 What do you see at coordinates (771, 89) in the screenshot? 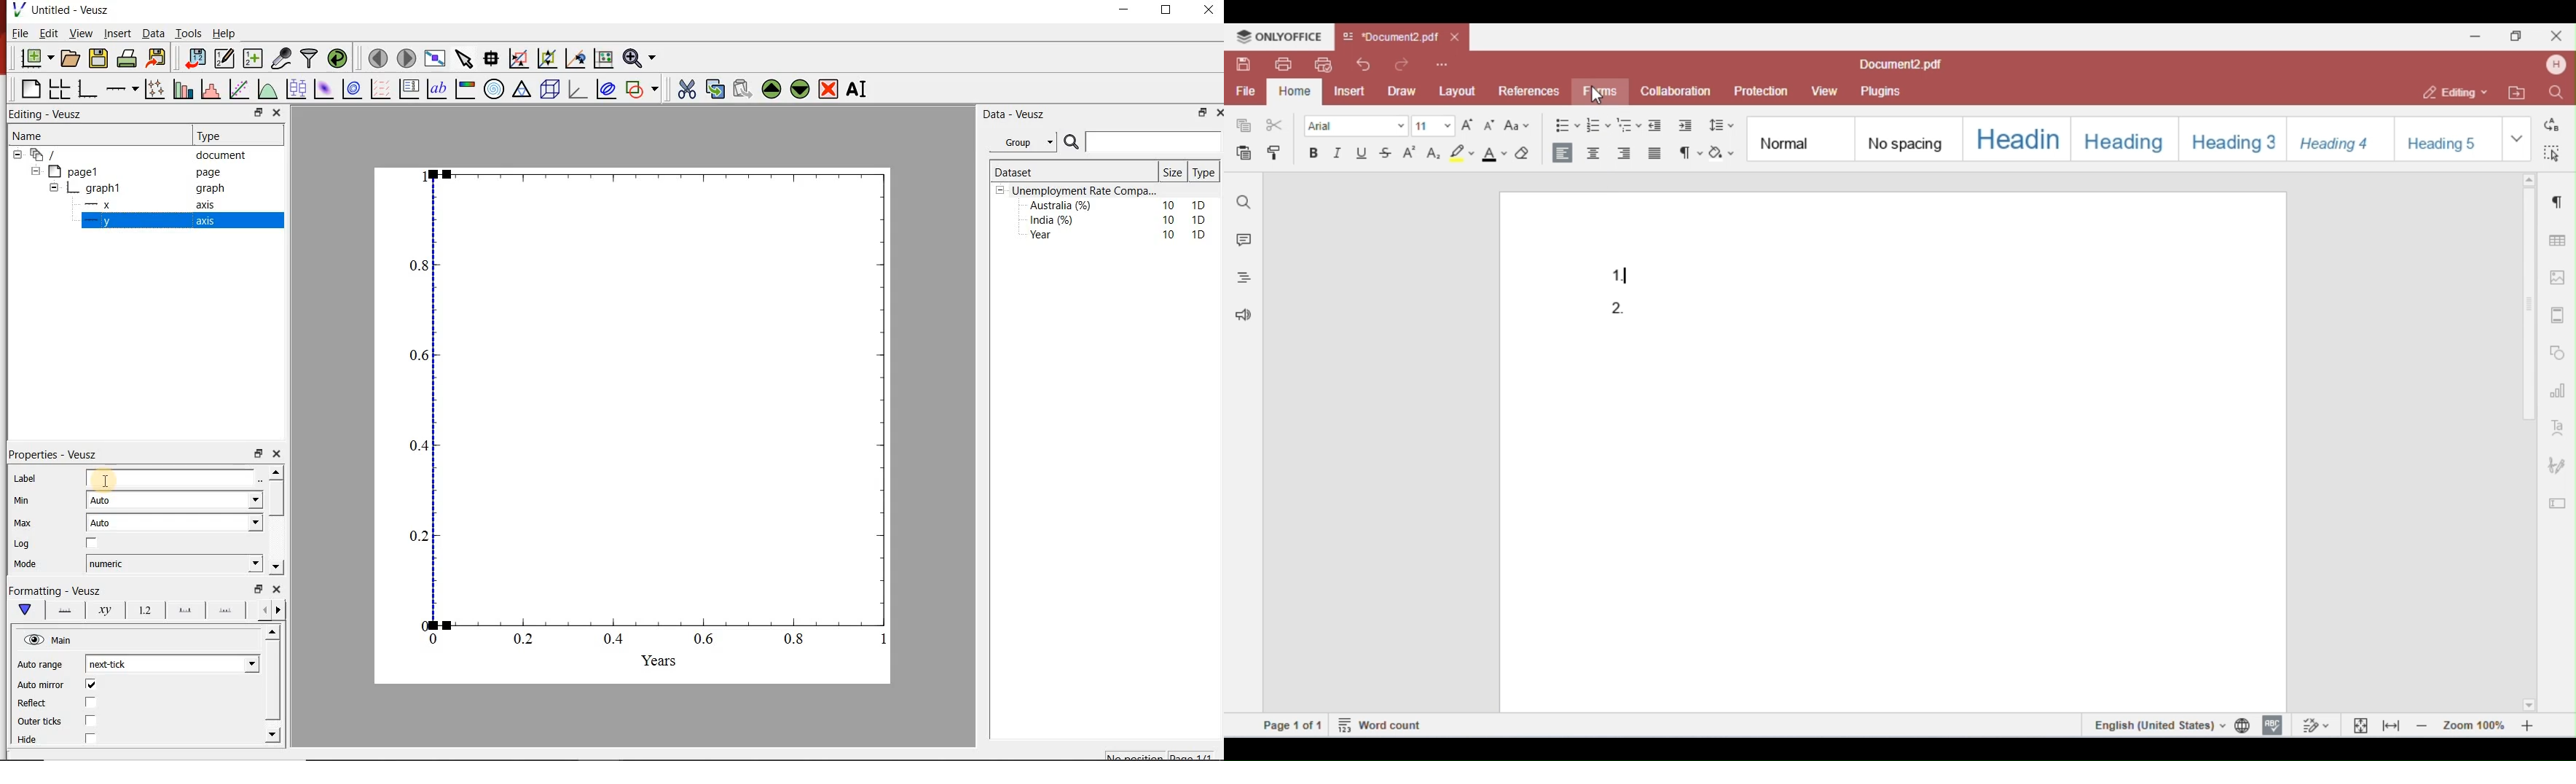
I see `move the widgets up` at bounding box center [771, 89].